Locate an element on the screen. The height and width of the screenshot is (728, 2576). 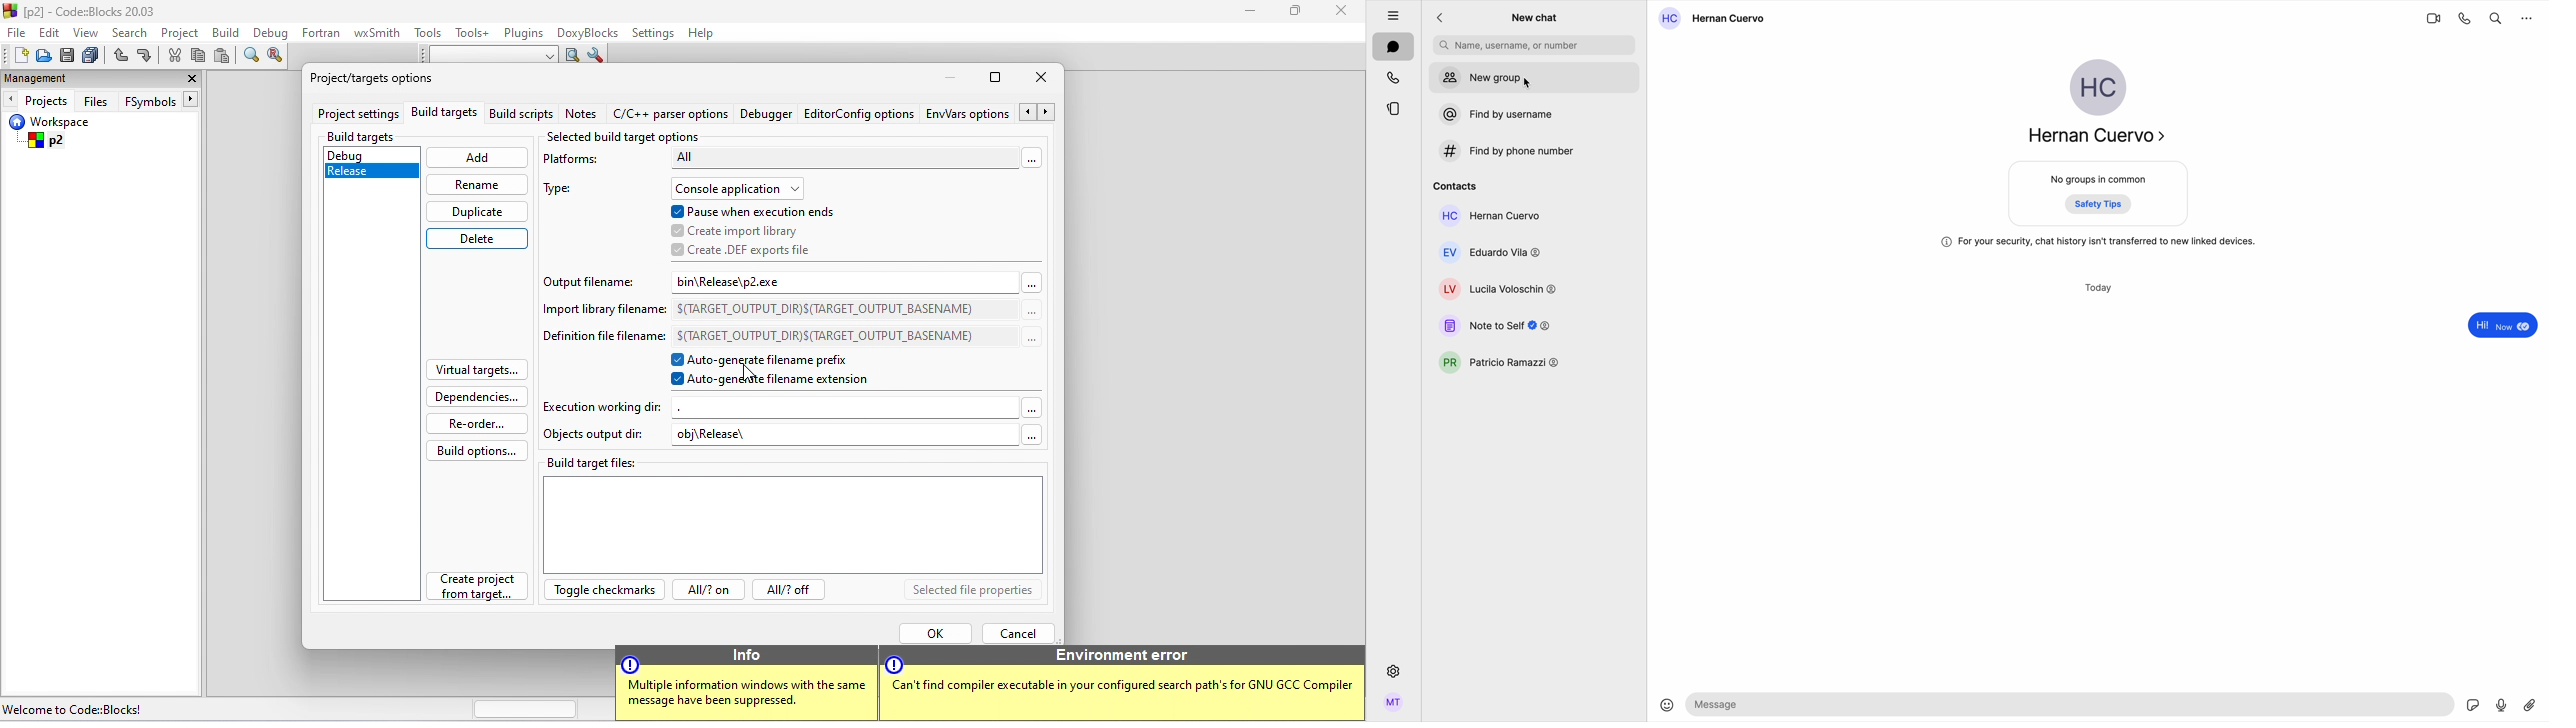
create def exports file is located at coordinates (744, 250).